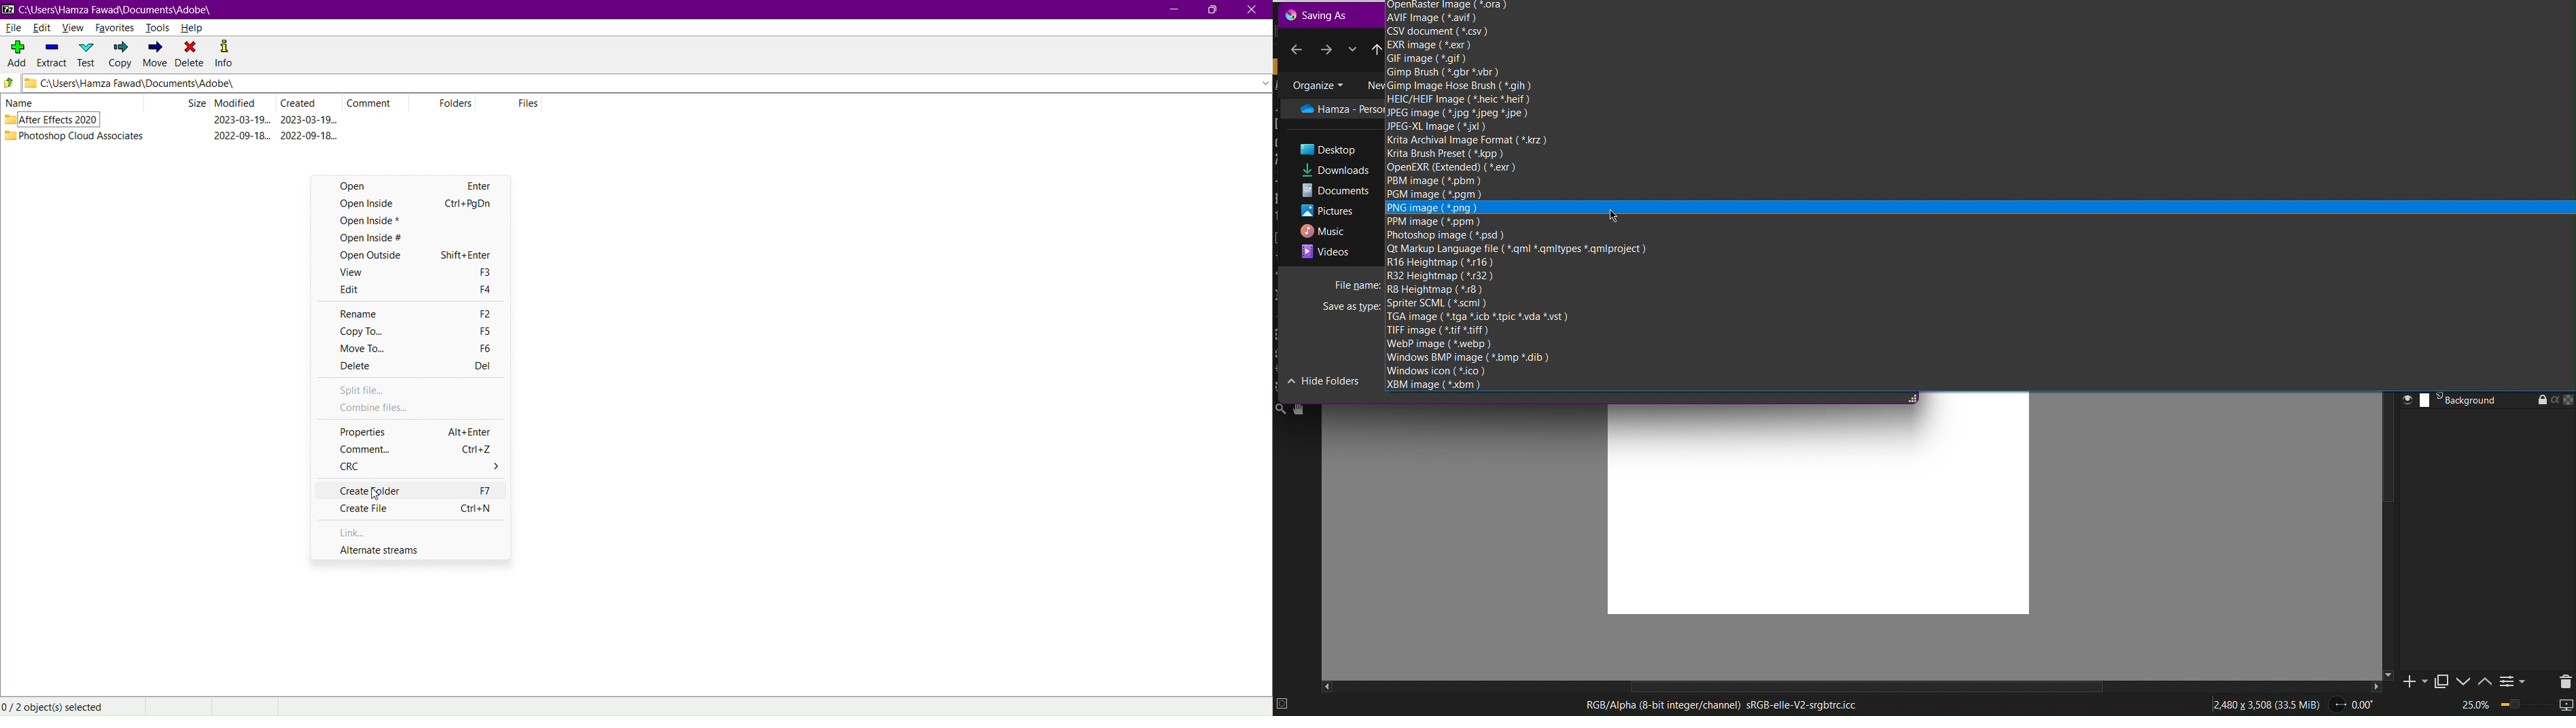 The width and height of the screenshot is (2576, 728). Describe the element at coordinates (86, 54) in the screenshot. I see `Test` at that location.